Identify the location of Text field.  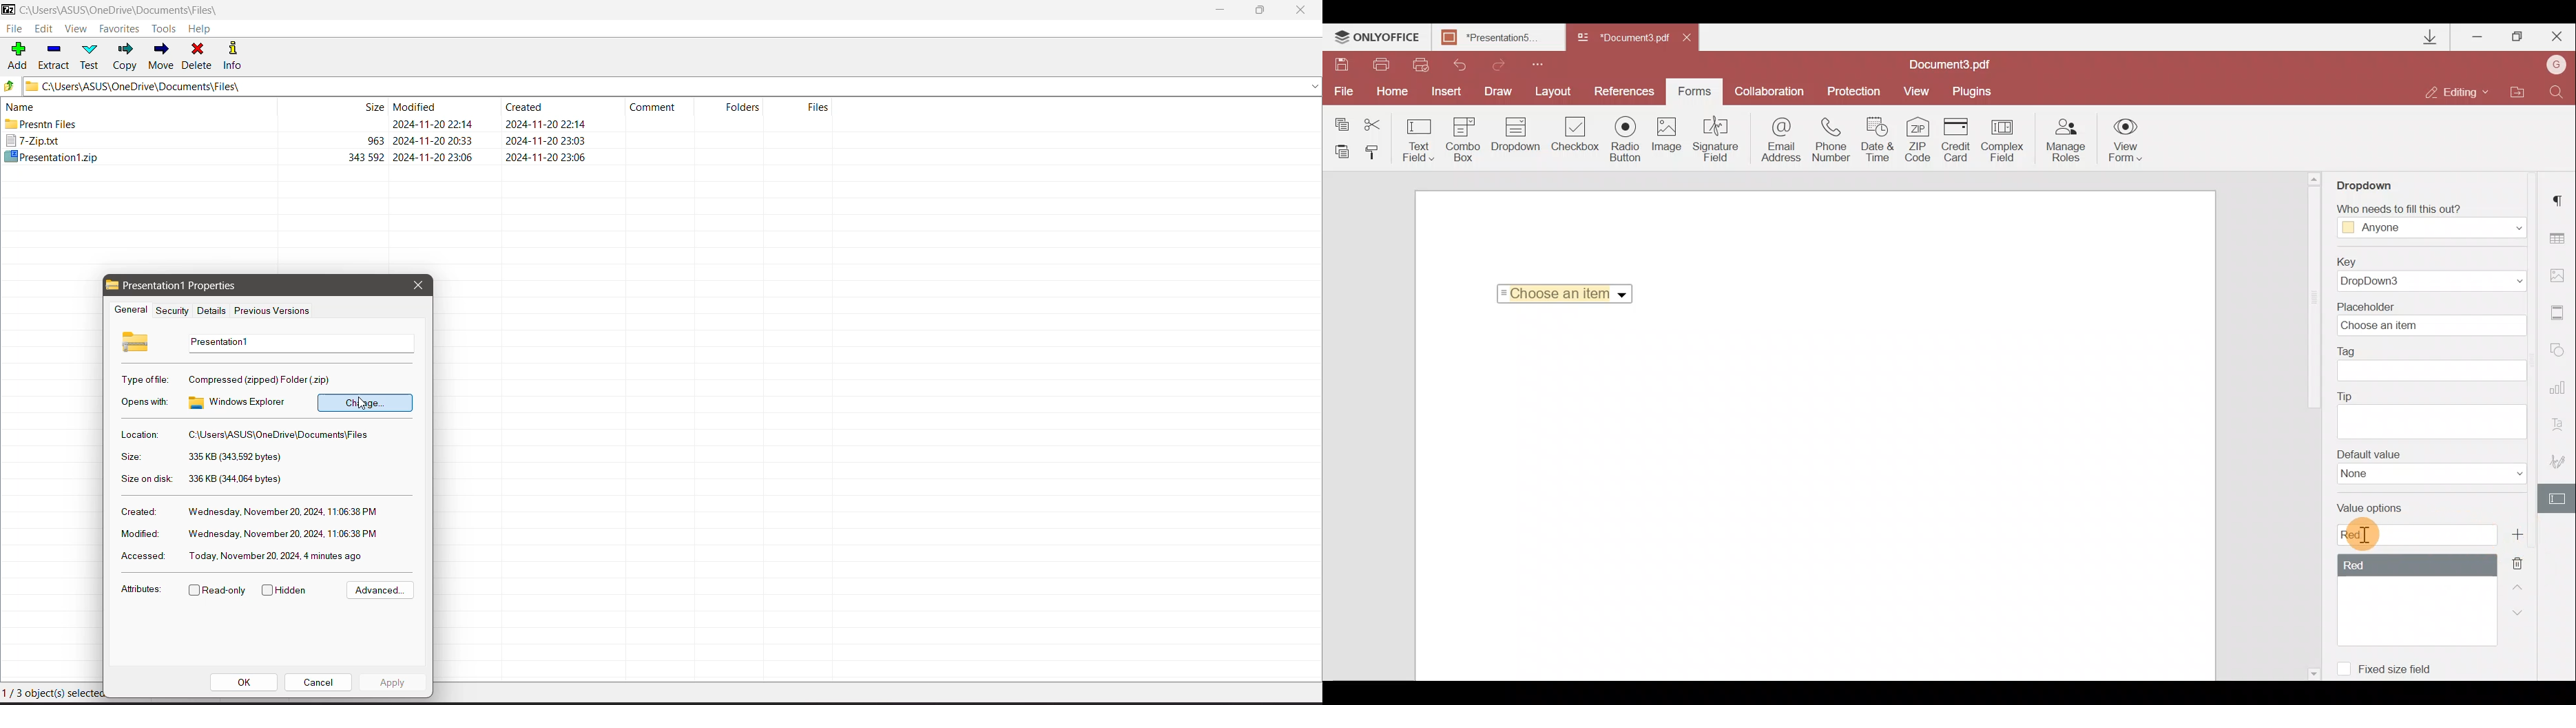
(1416, 140).